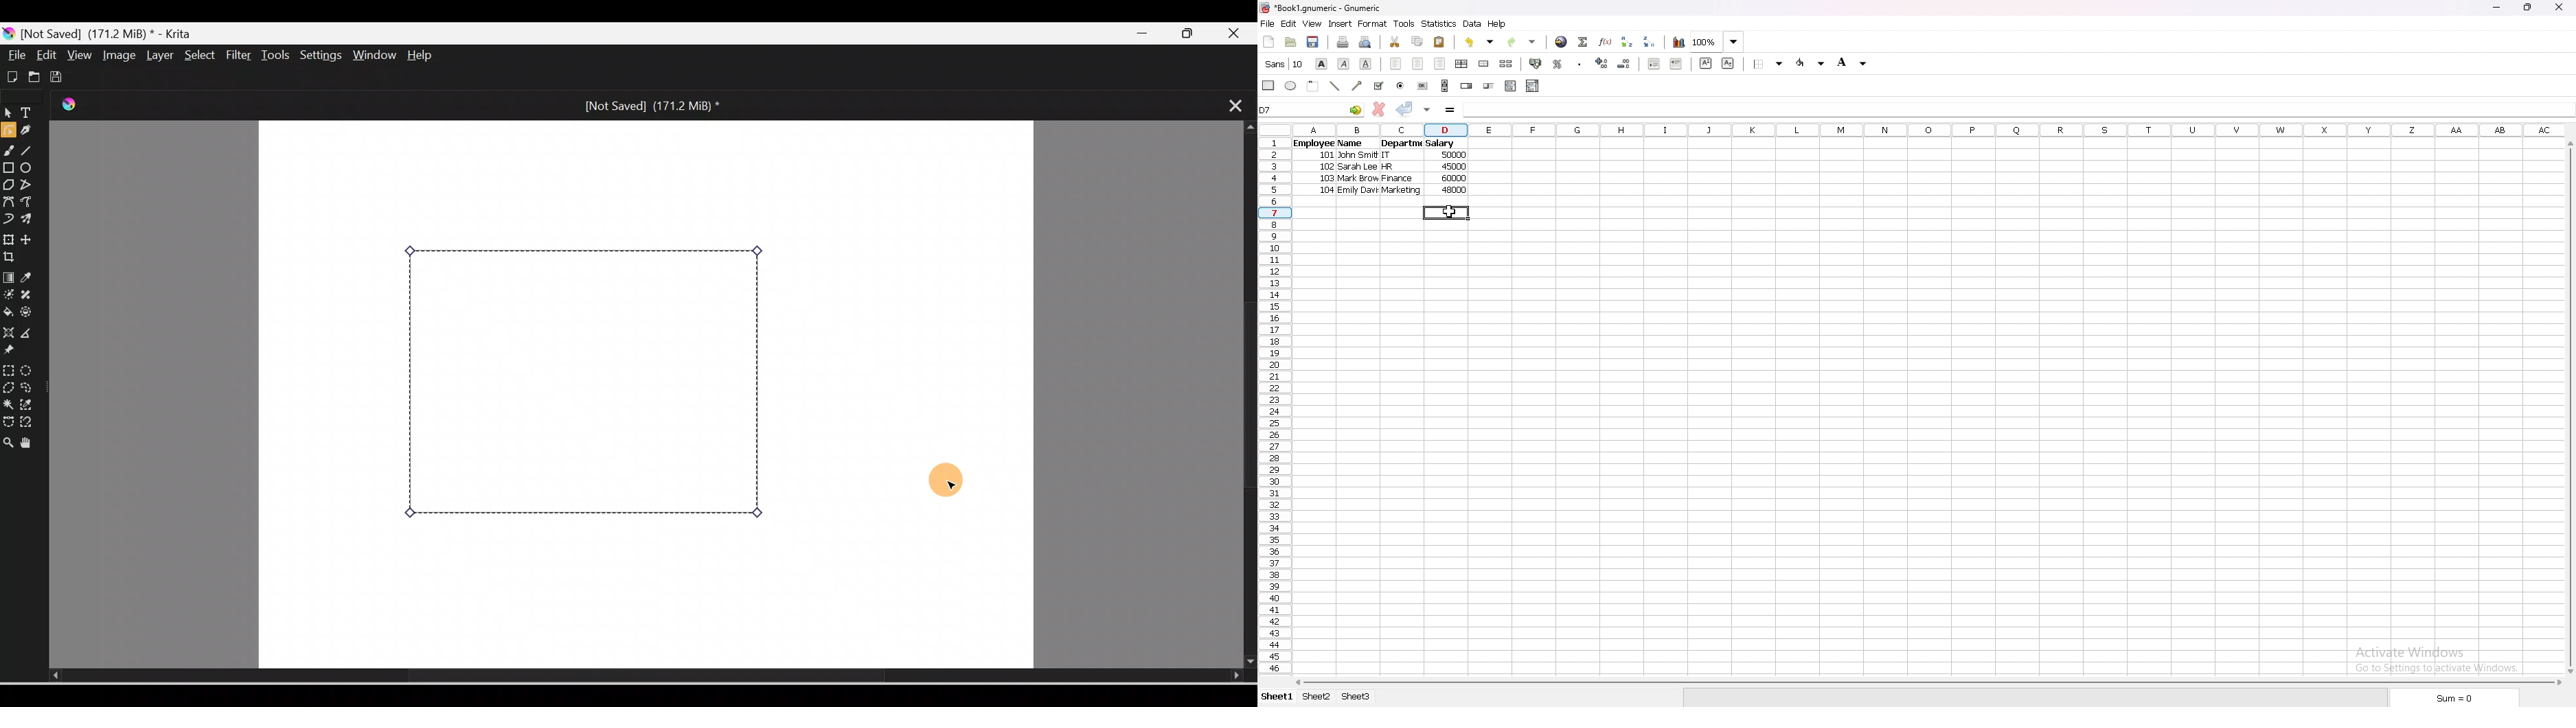 The image size is (2576, 728). Describe the element at coordinates (1445, 86) in the screenshot. I see `scroll bar` at that location.